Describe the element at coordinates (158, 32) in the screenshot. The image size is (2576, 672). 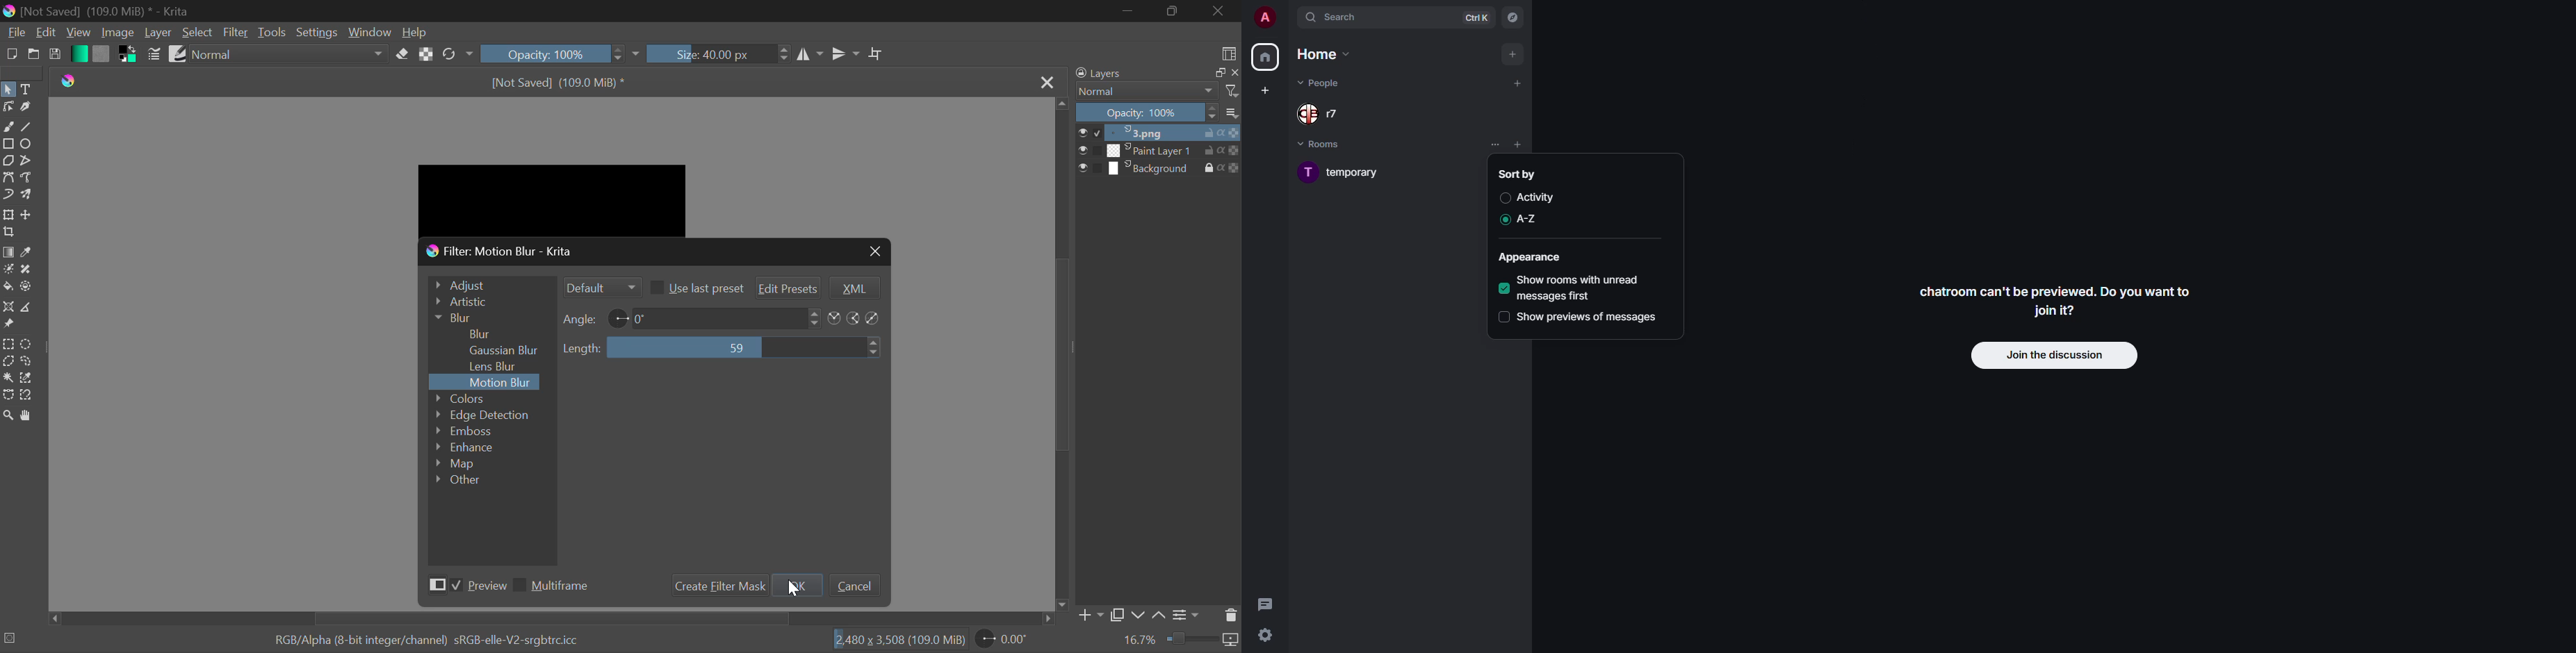
I see `Layer` at that location.